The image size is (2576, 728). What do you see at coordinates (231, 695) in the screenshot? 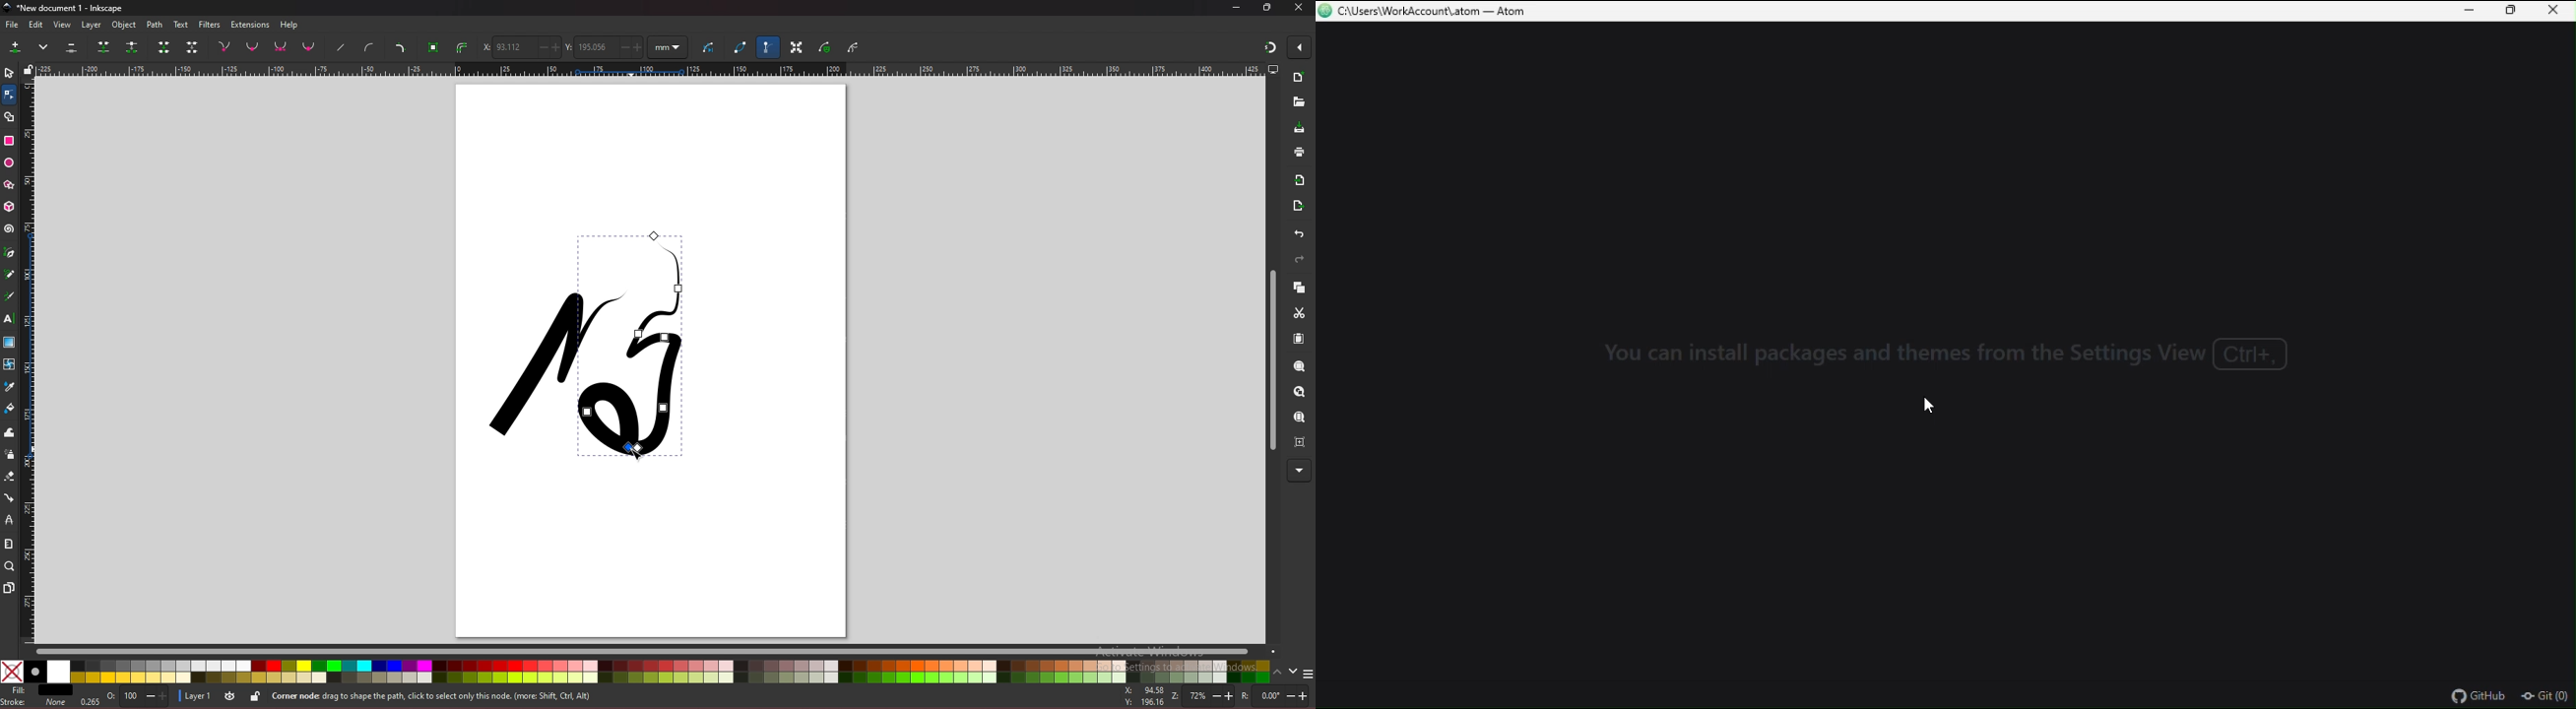
I see `toggle visibility` at bounding box center [231, 695].